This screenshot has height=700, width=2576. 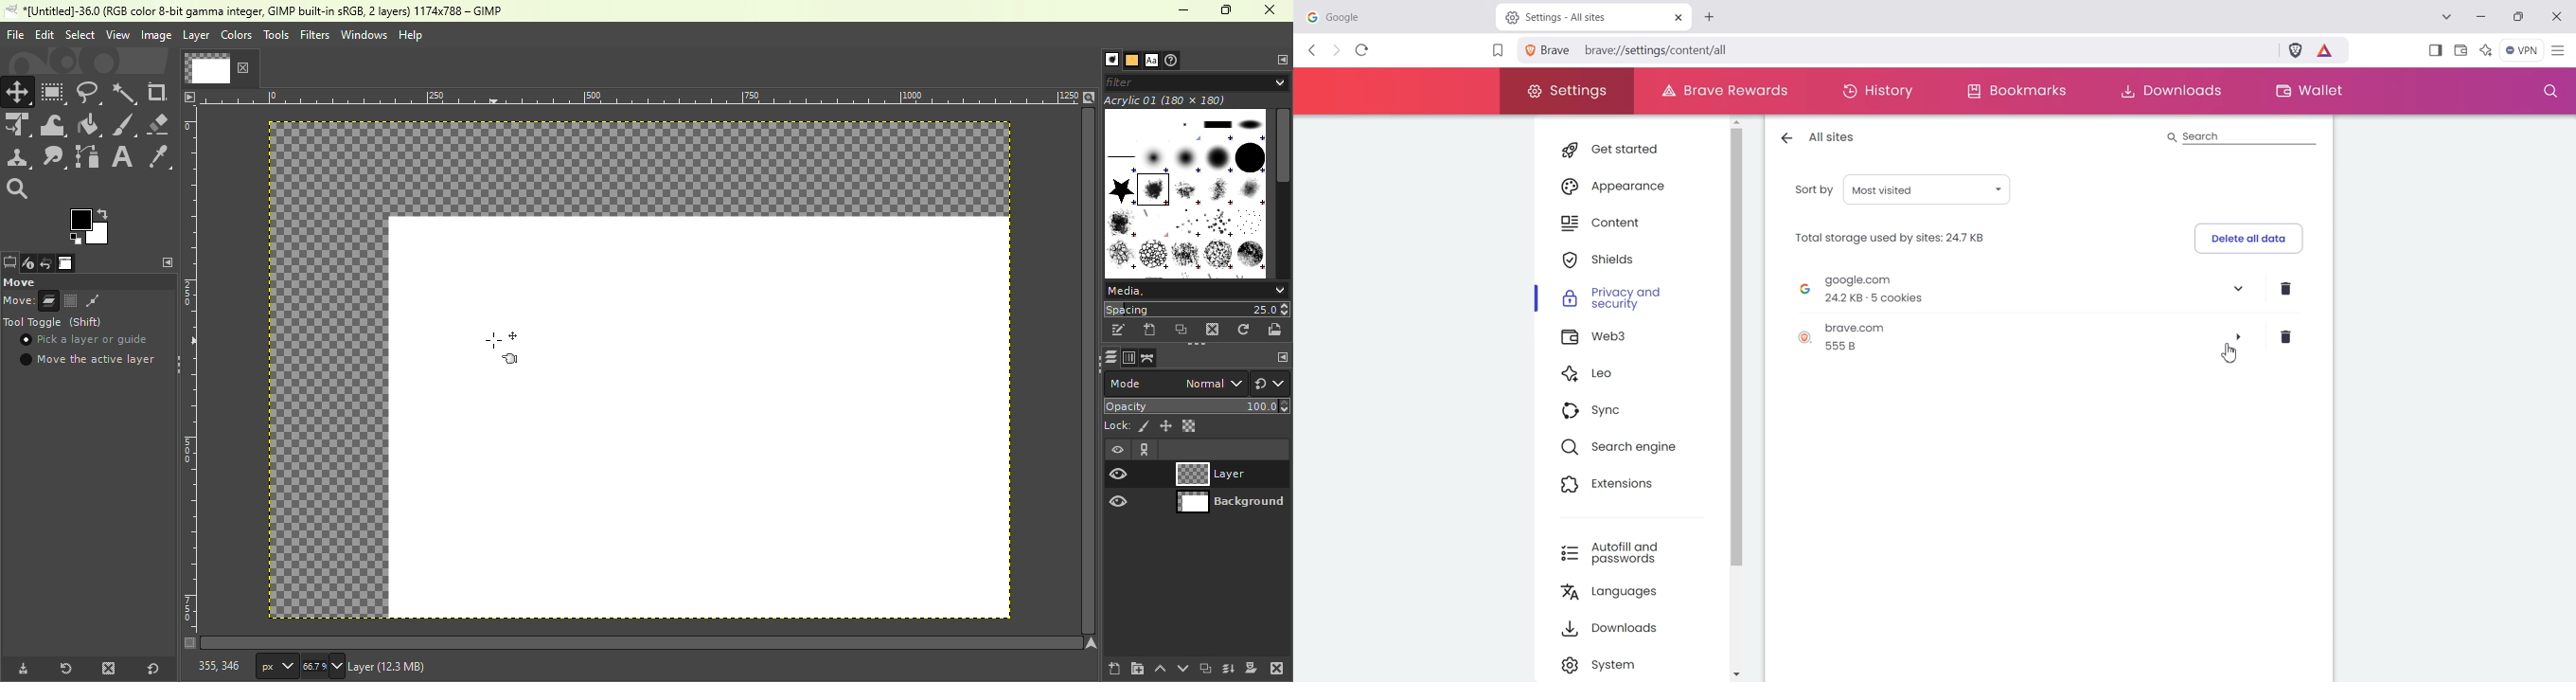 What do you see at coordinates (2326, 52) in the screenshot?
I see `Brave Reward` at bounding box center [2326, 52].